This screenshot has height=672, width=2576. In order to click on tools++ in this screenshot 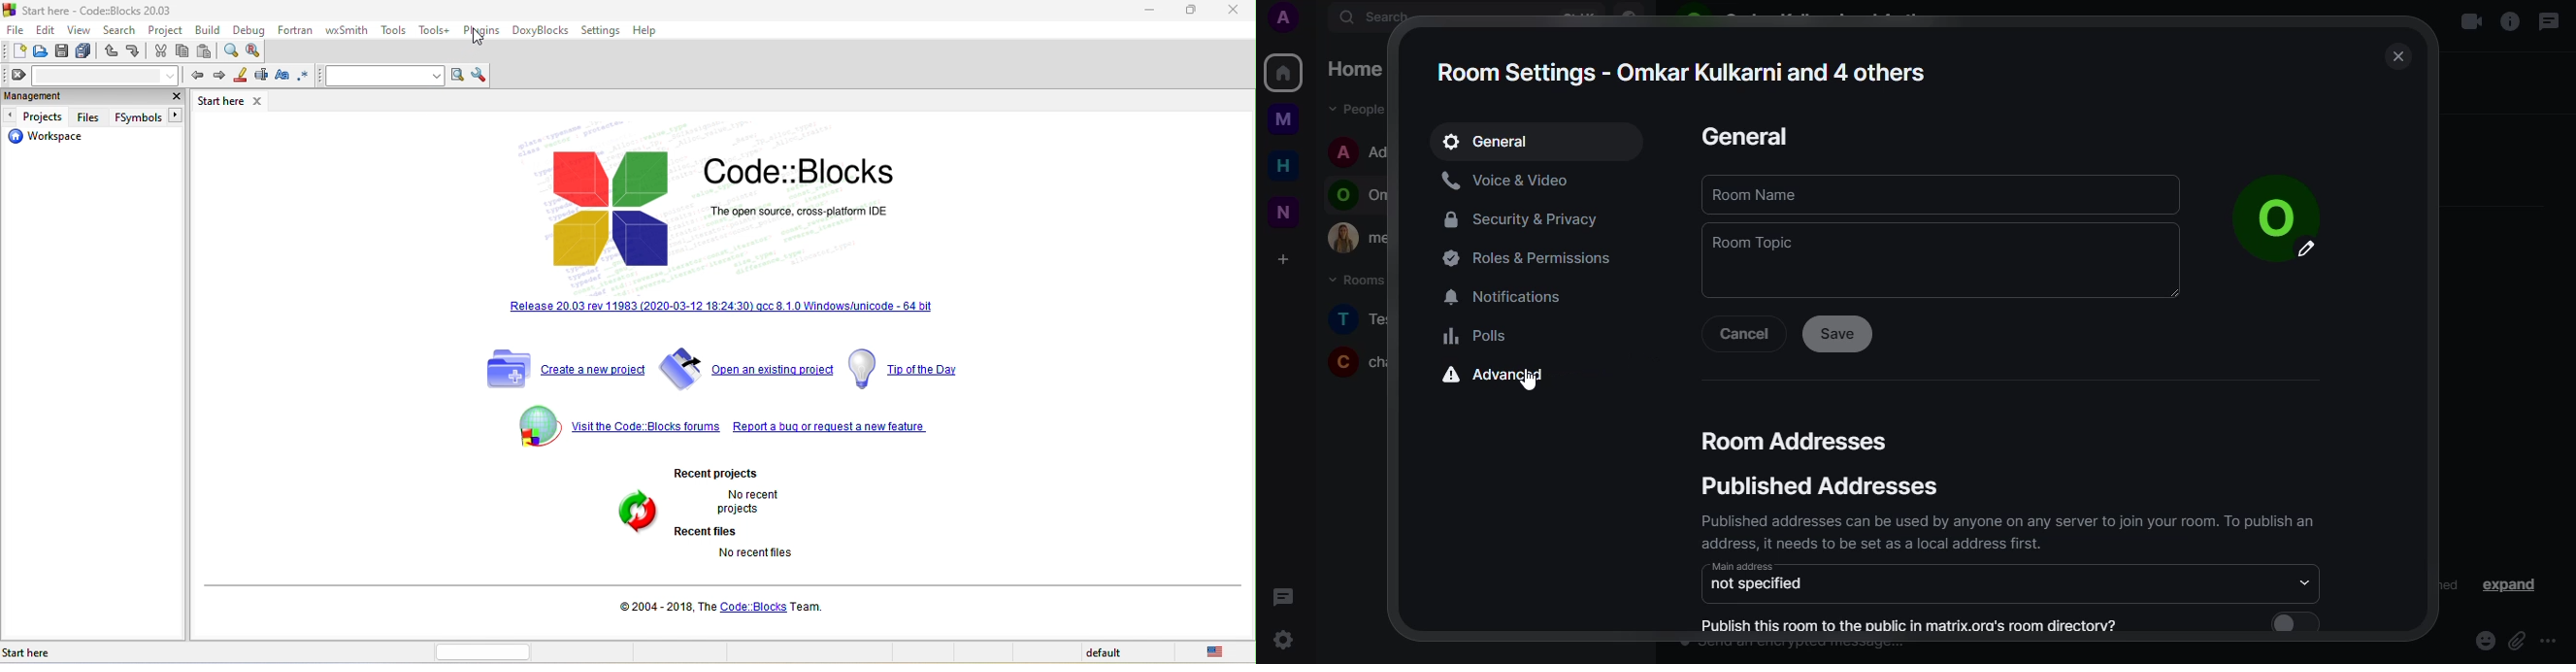, I will do `click(435, 29)`.